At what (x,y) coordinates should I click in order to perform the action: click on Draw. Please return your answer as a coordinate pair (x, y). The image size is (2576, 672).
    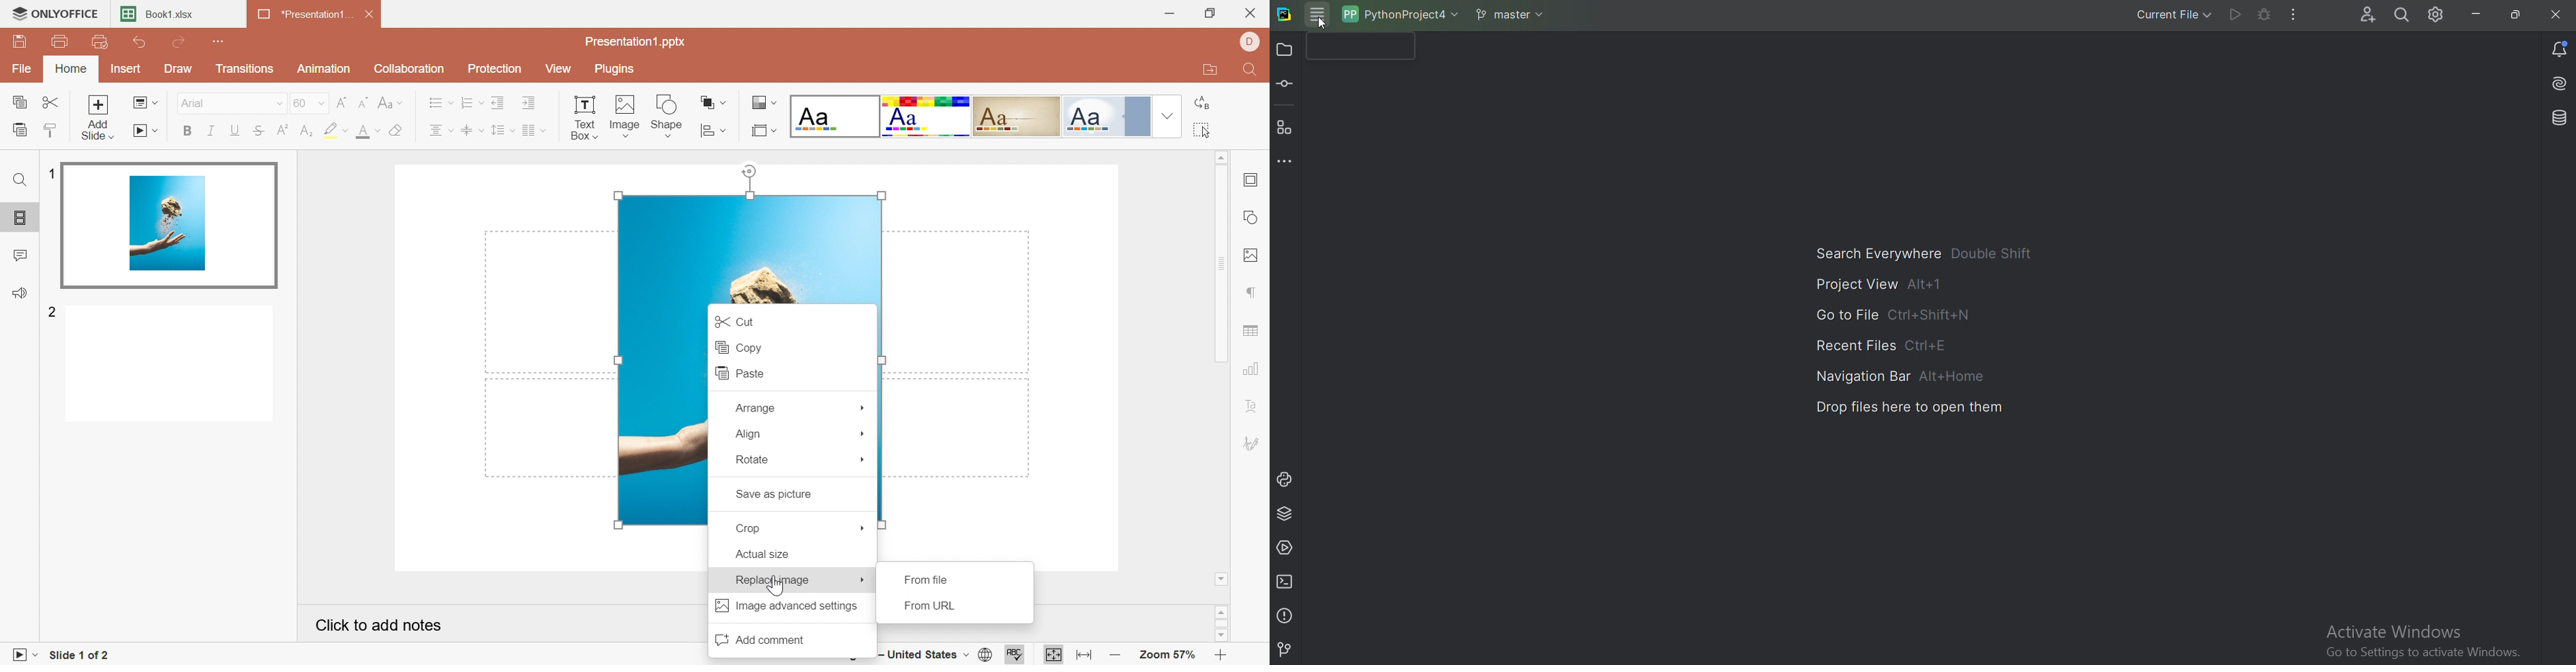
    Looking at the image, I should click on (181, 69).